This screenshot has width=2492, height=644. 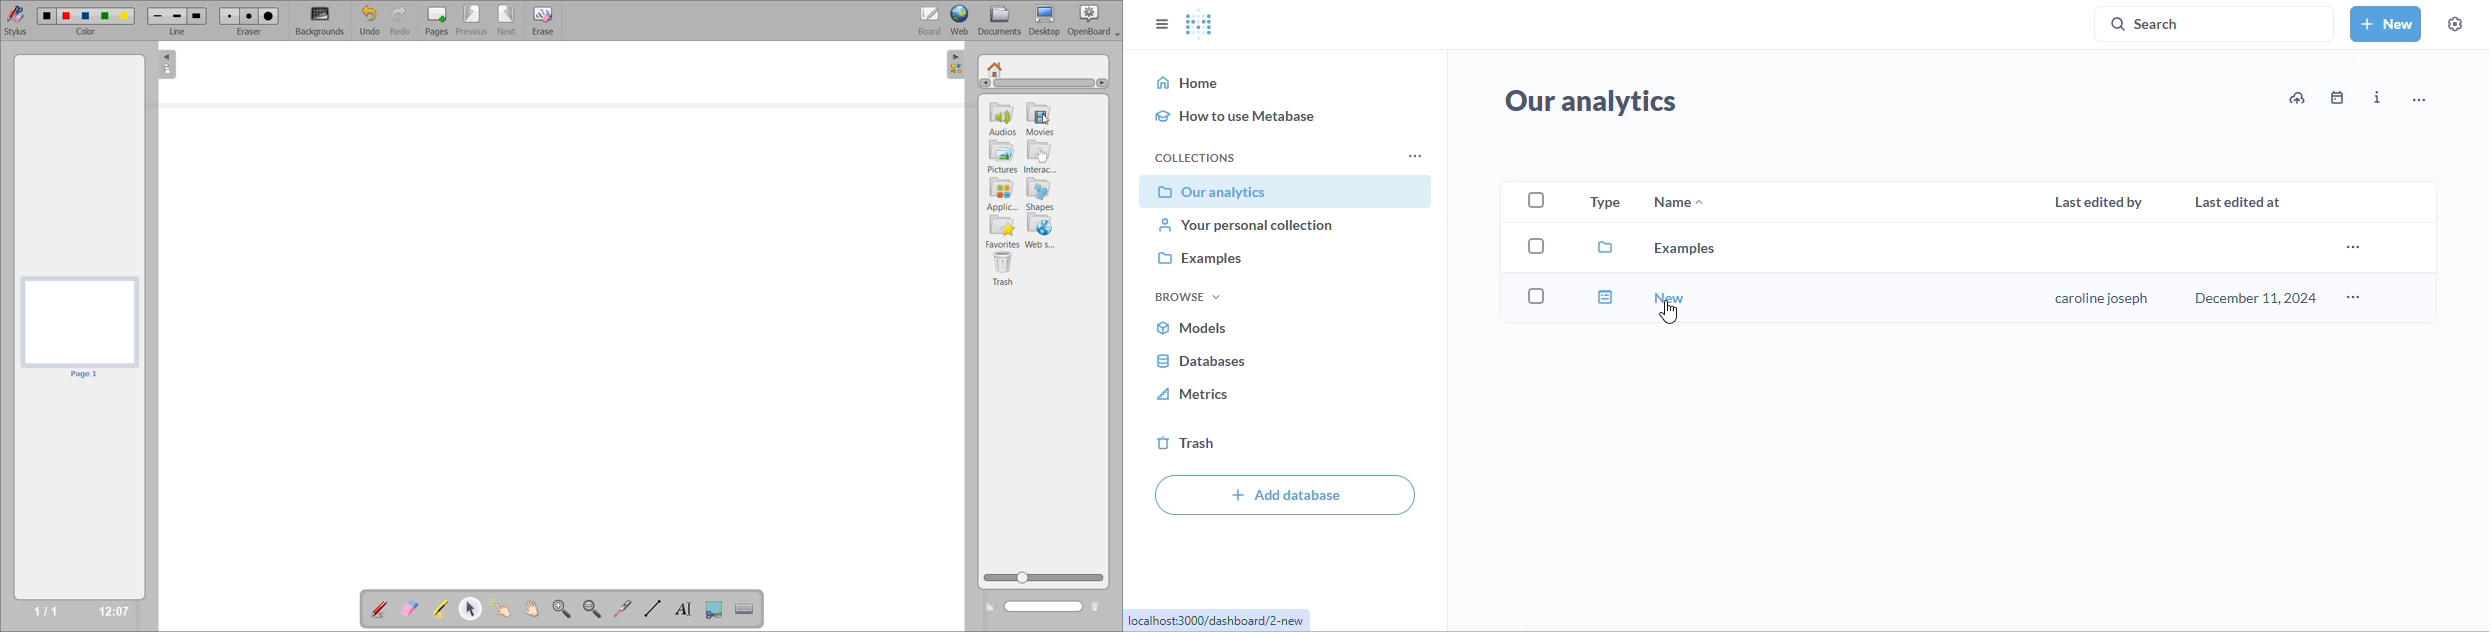 I want to click on redo, so click(x=400, y=20).